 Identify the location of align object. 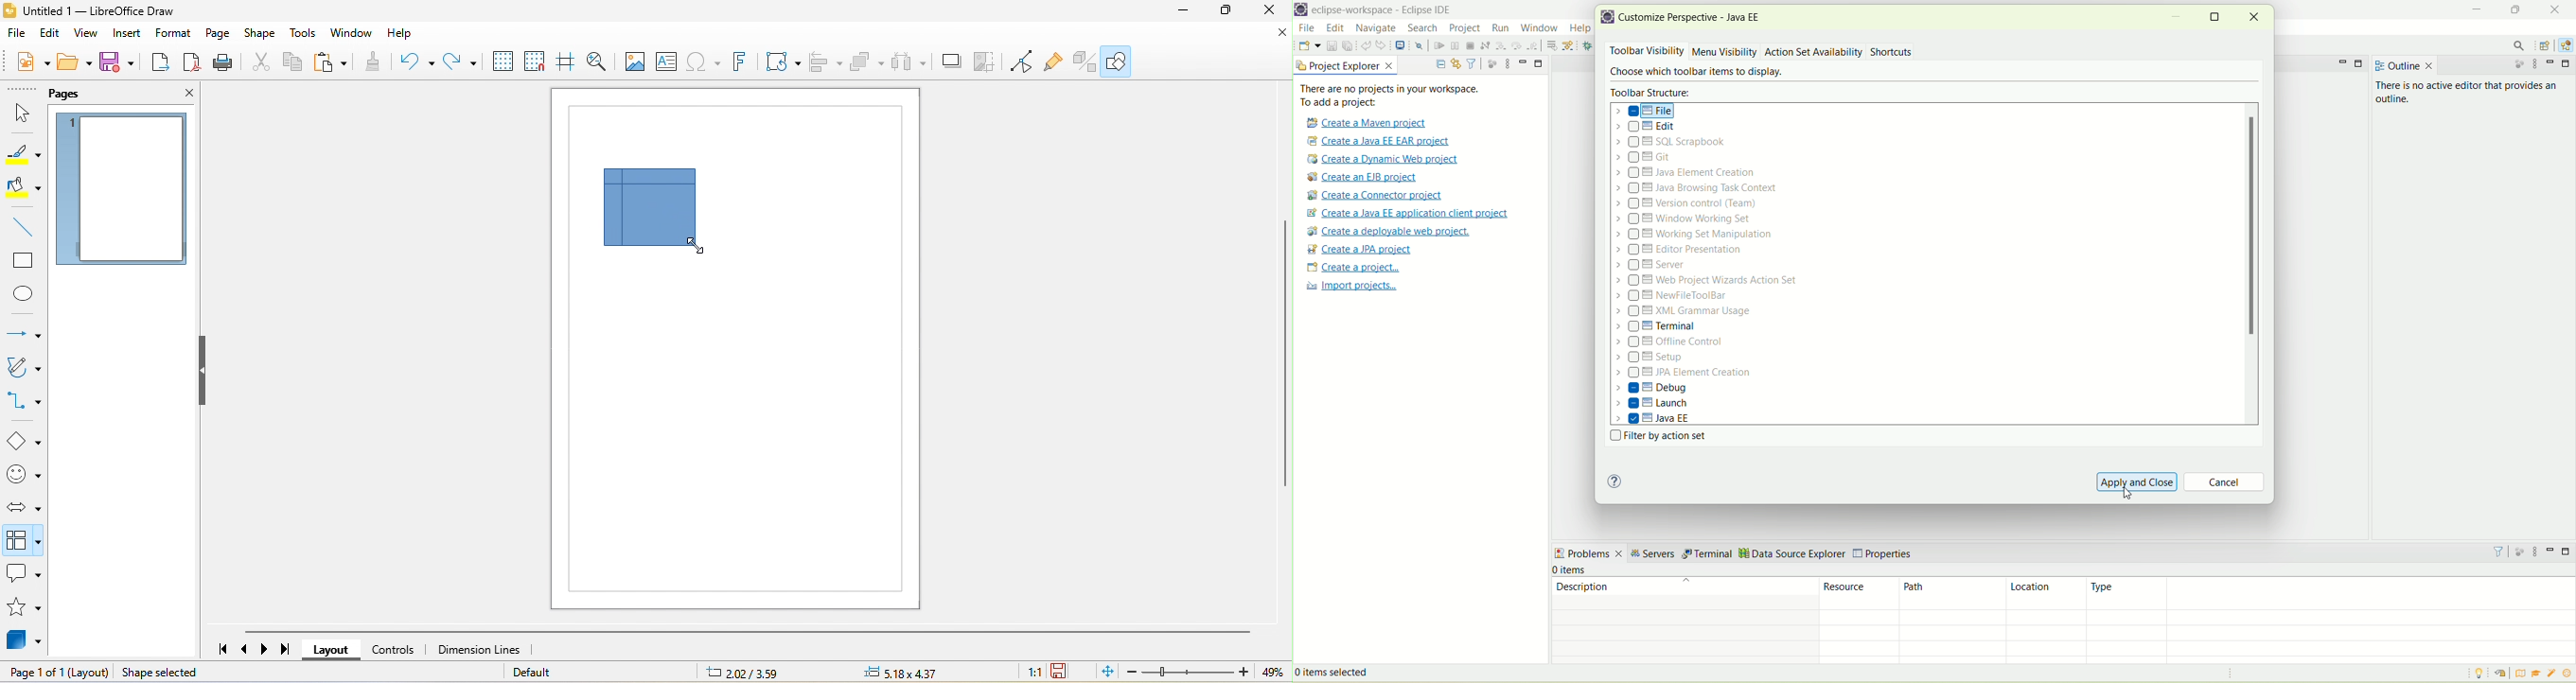
(823, 62).